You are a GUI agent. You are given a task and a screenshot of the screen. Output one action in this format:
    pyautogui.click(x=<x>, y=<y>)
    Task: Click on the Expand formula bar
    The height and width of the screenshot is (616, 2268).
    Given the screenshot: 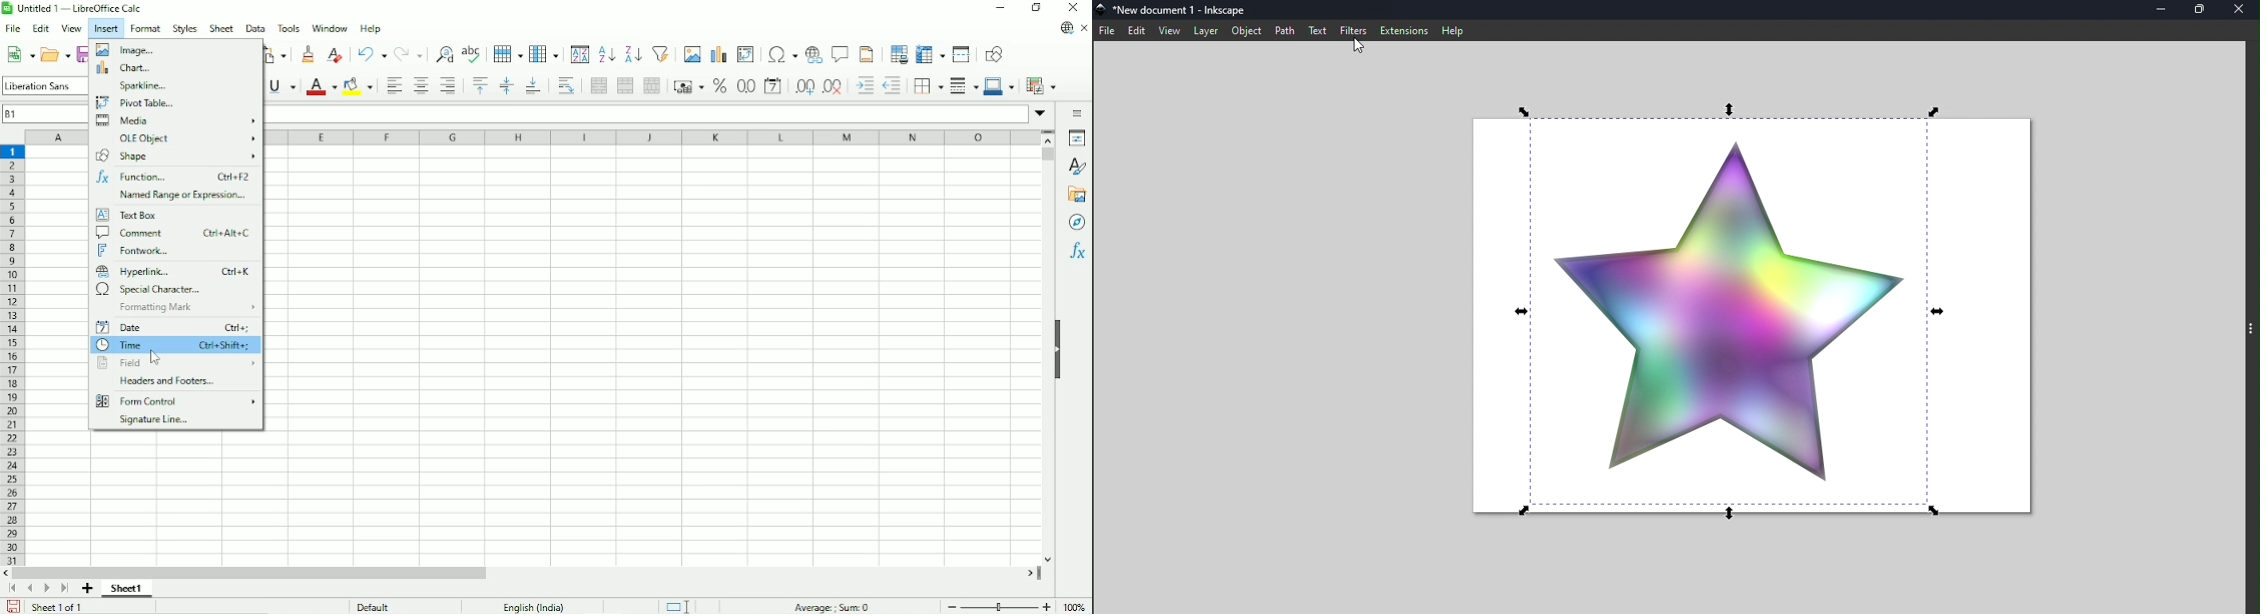 What is the action you would take?
    pyautogui.click(x=1040, y=114)
    